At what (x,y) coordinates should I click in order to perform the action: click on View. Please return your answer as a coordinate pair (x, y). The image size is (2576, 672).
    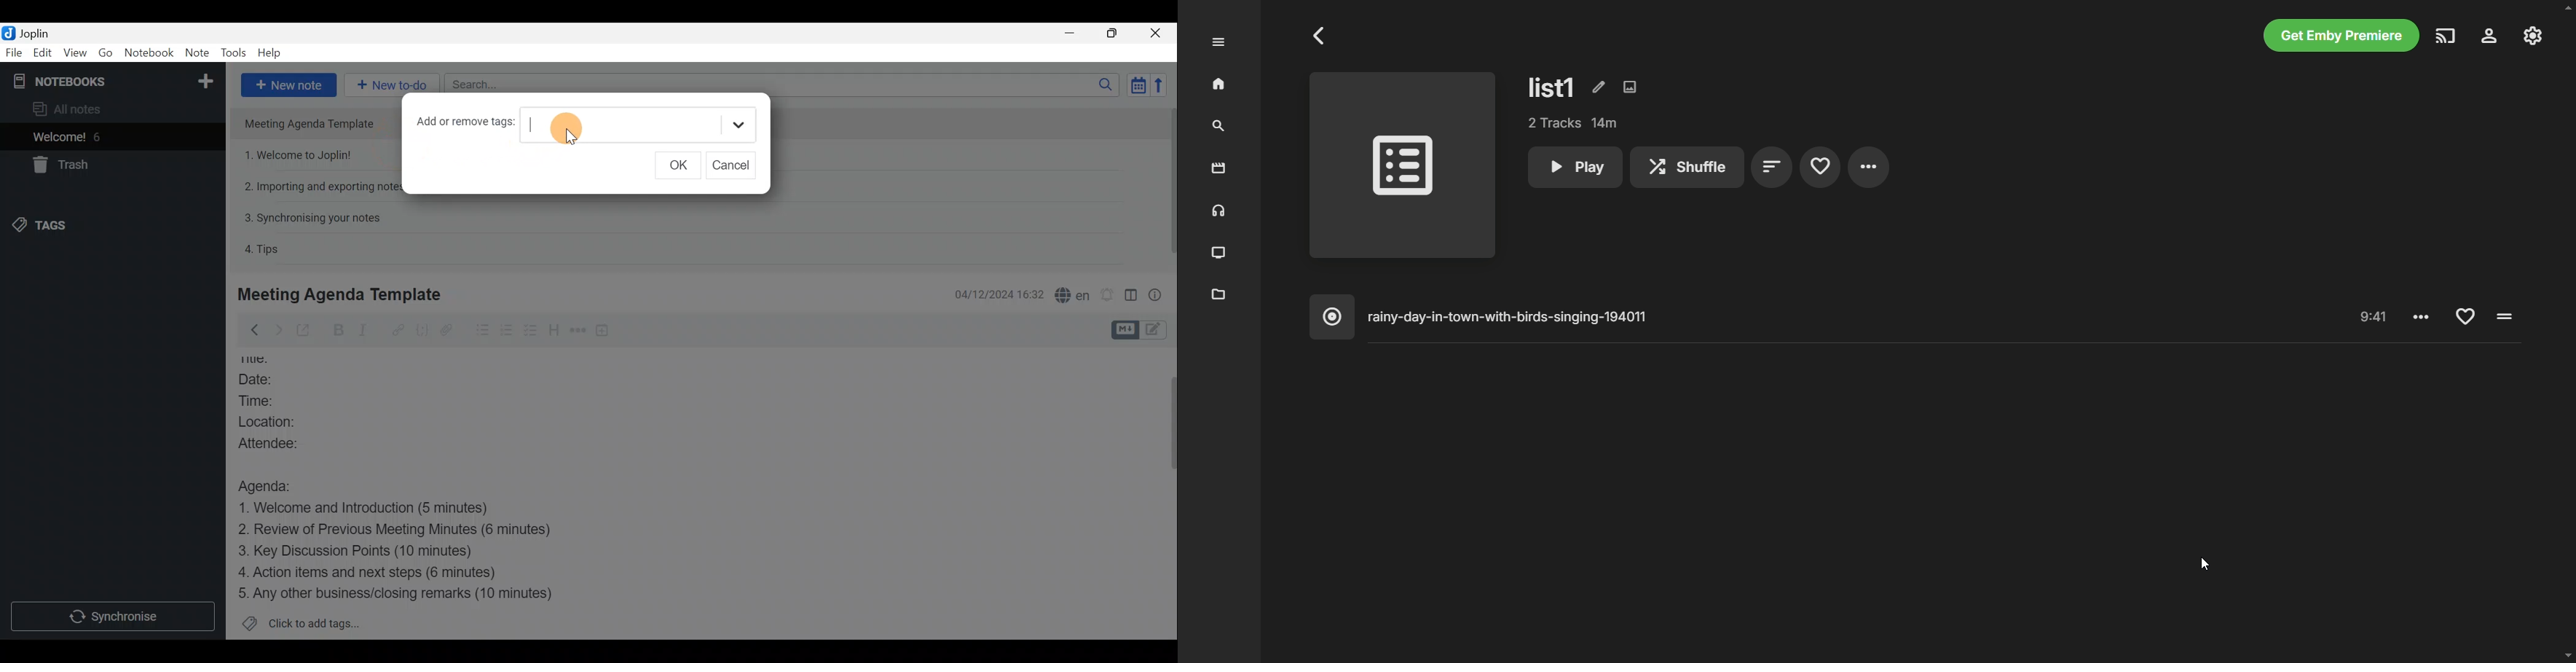
    Looking at the image, I should click on (73, 54).